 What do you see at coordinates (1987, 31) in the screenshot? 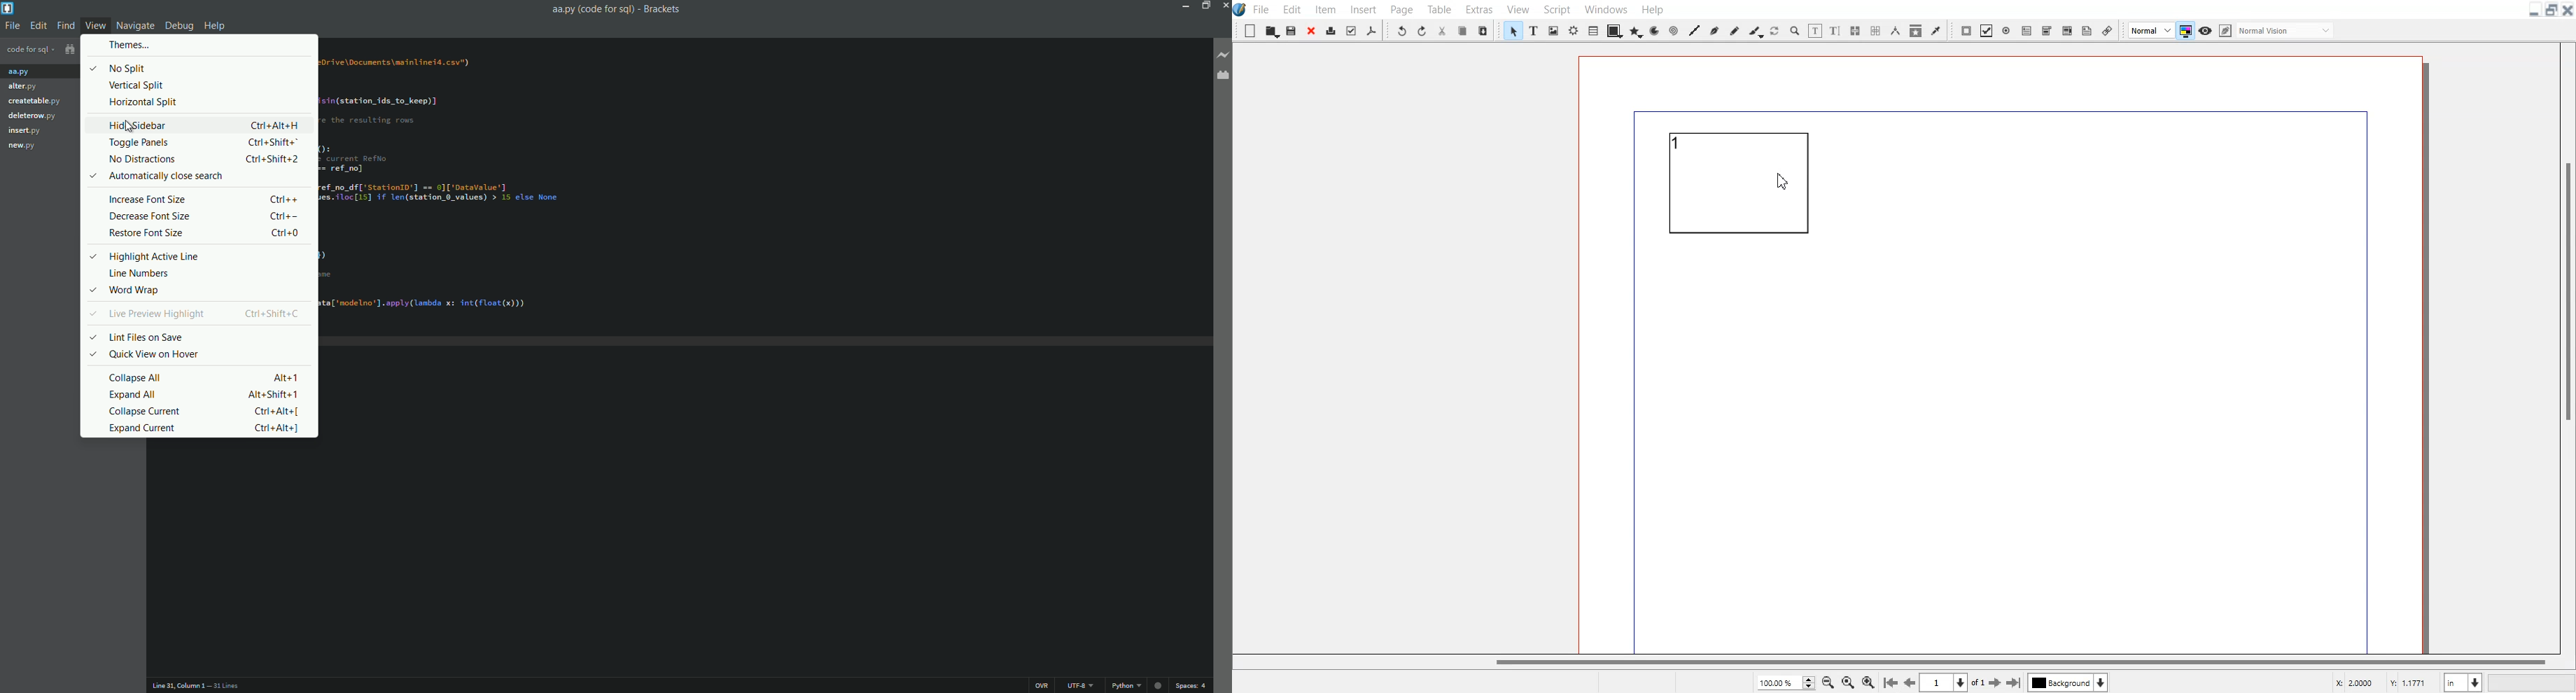
I see `PDF Check Box` at bounding box center [1987, 31].